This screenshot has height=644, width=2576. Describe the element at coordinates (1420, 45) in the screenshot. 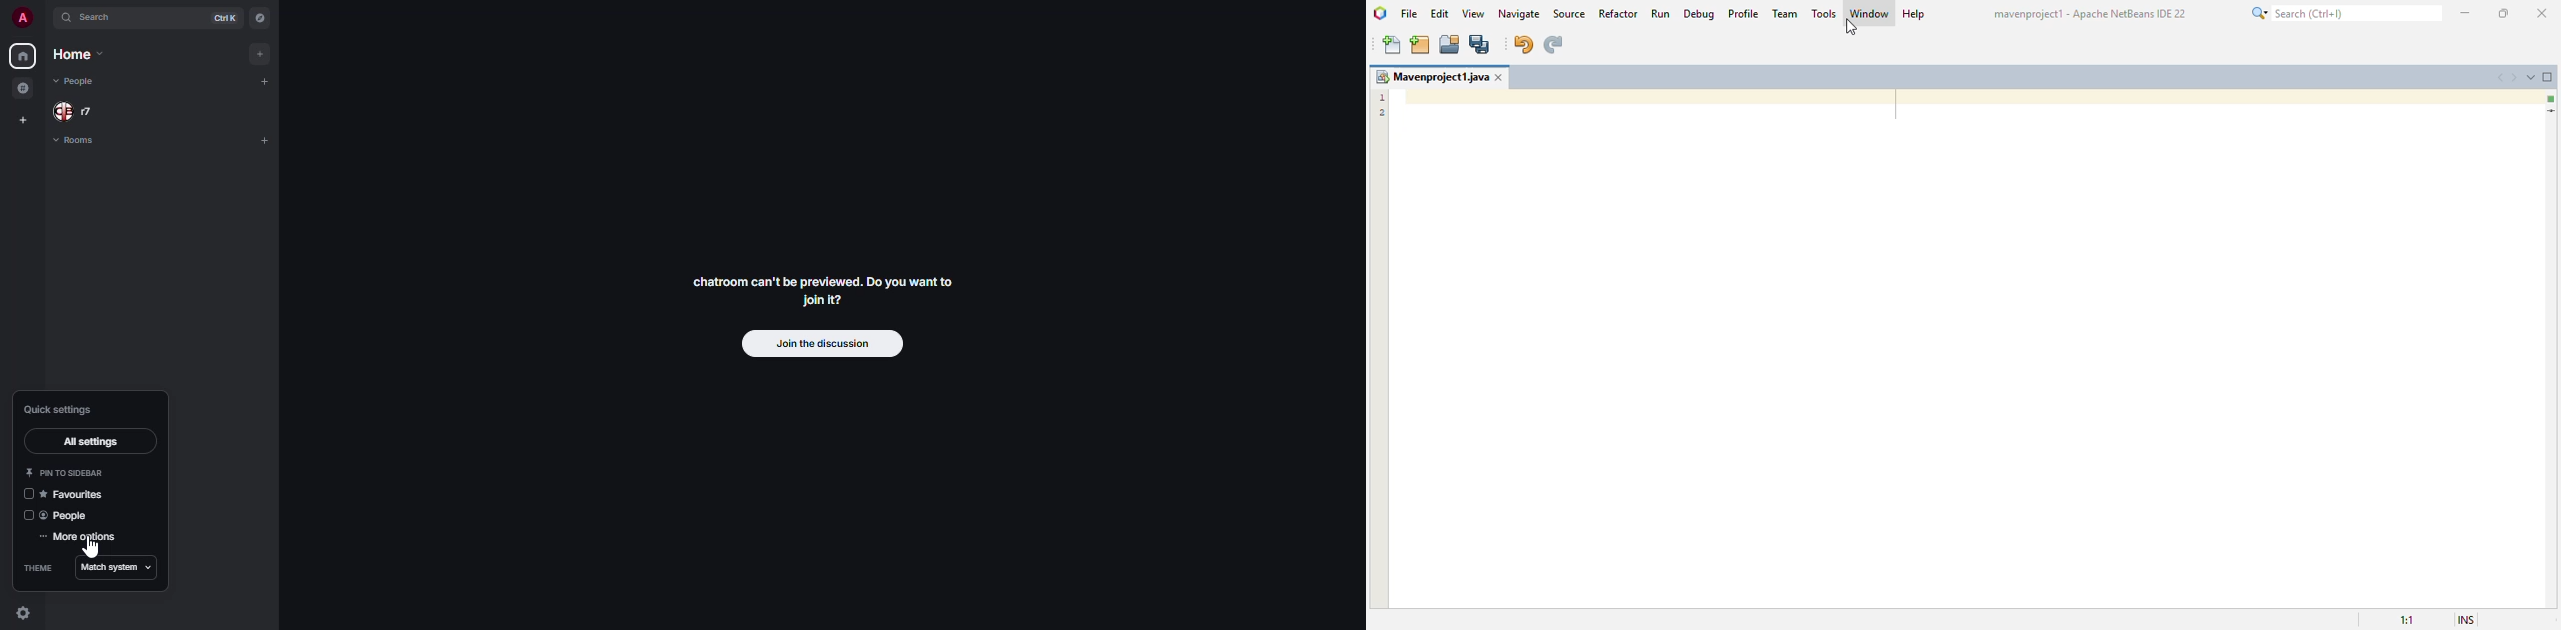

I see `new project` at that location.